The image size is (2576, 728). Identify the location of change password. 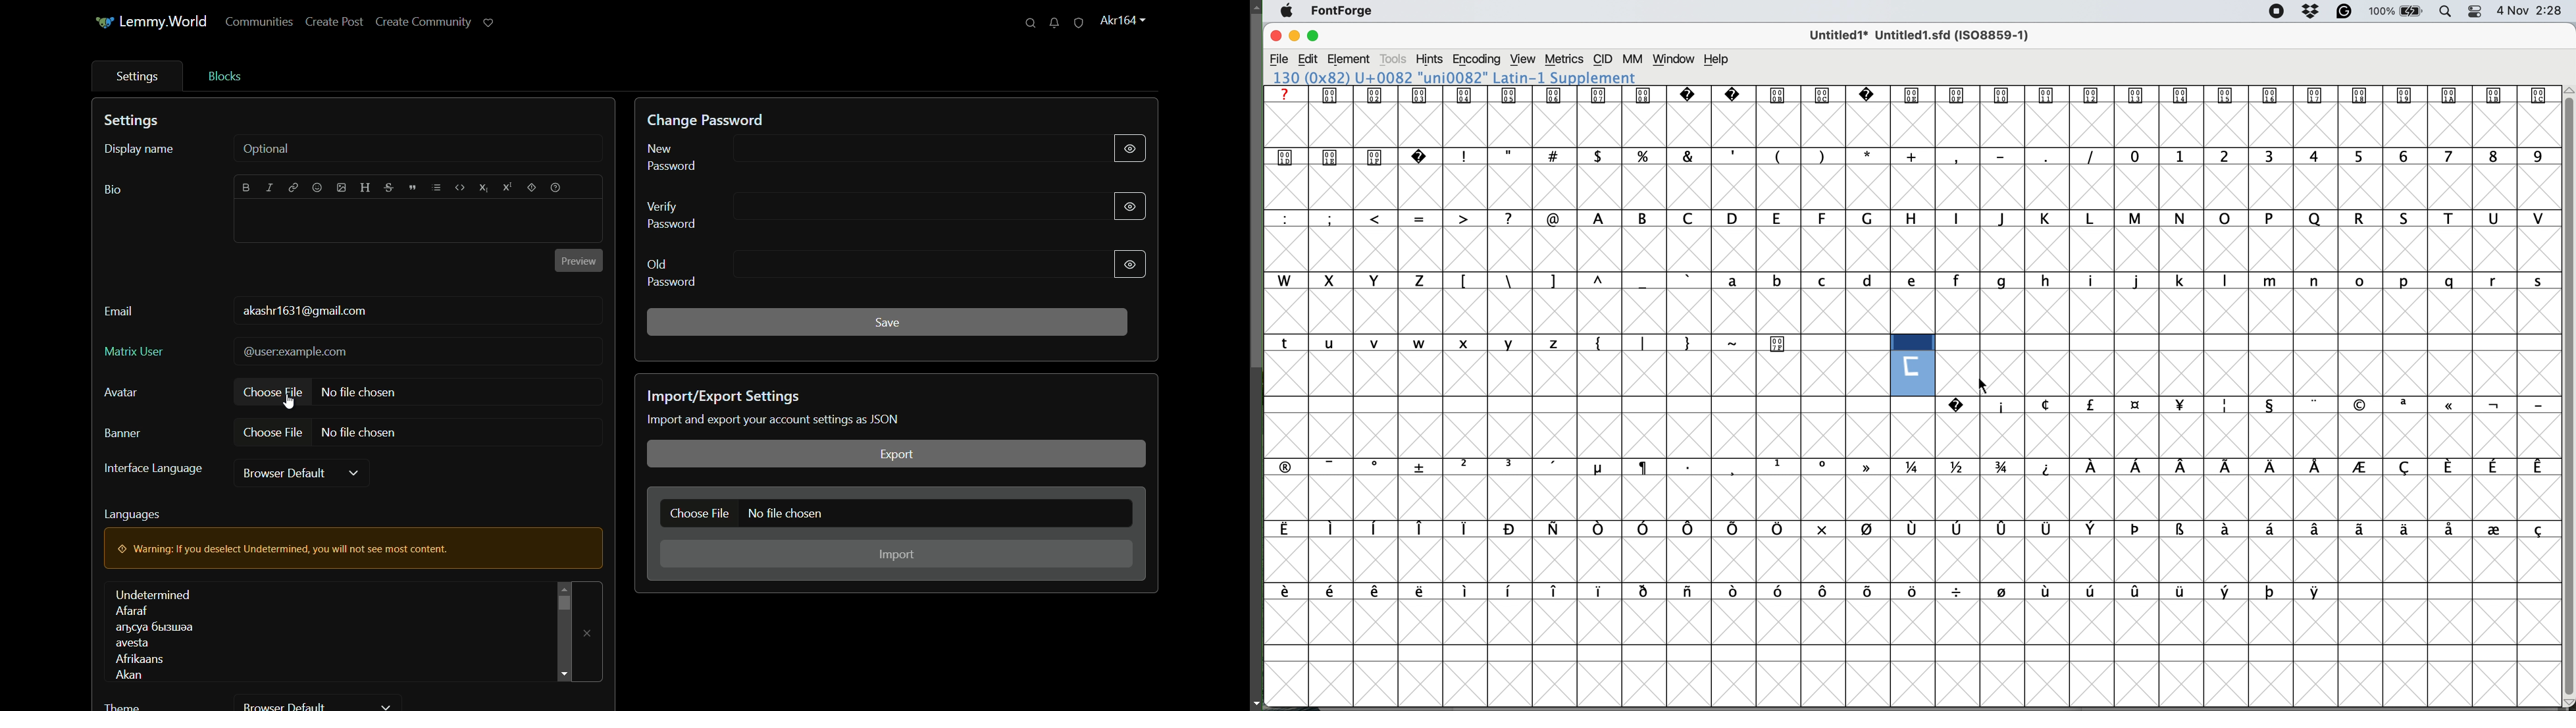
(708, 120).